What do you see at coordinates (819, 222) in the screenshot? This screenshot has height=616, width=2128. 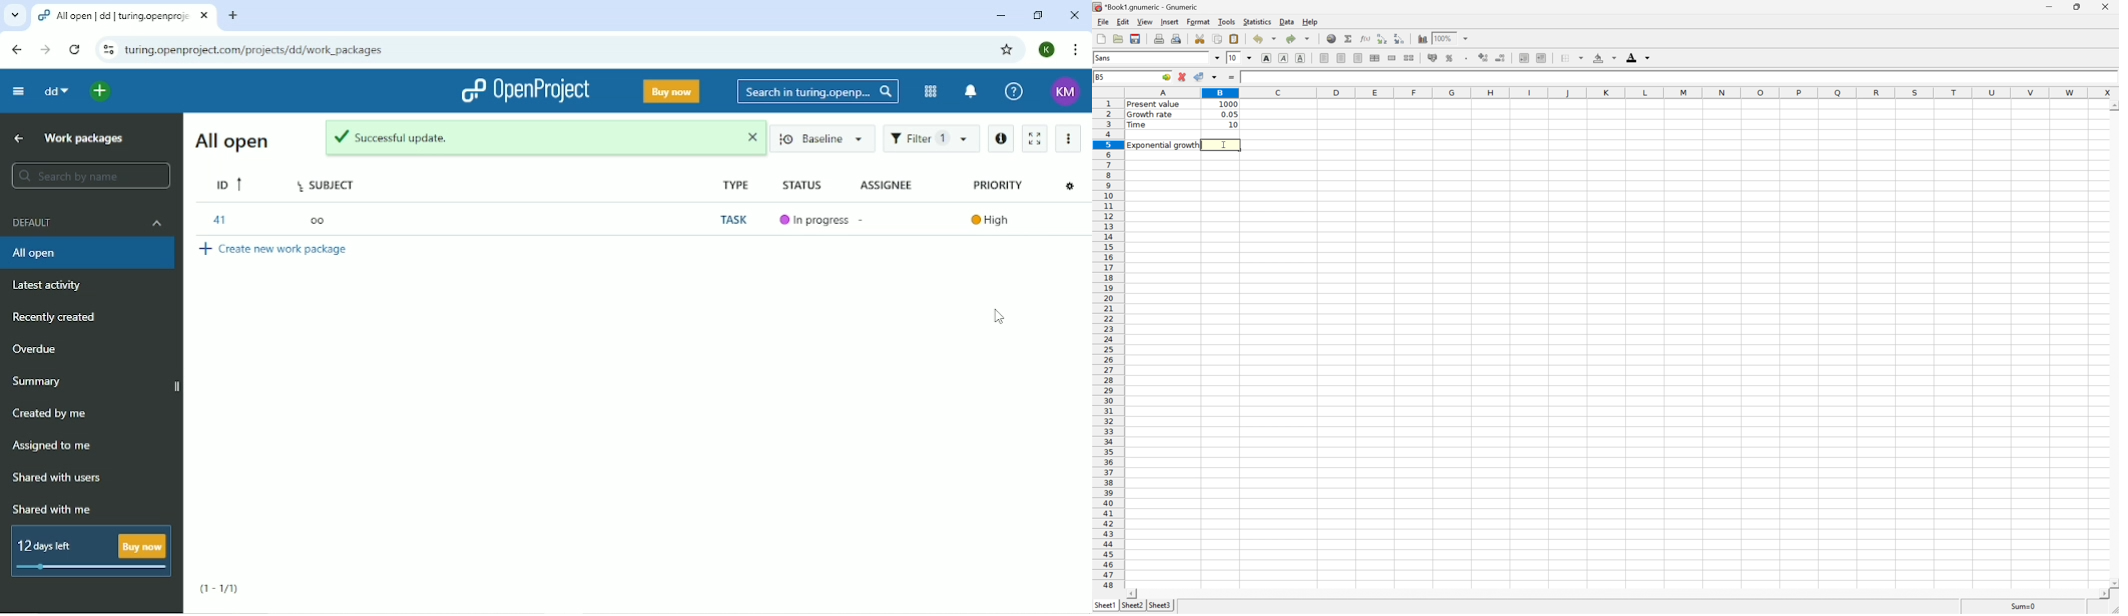 I see `In progress` at bounding box center [819, 222].